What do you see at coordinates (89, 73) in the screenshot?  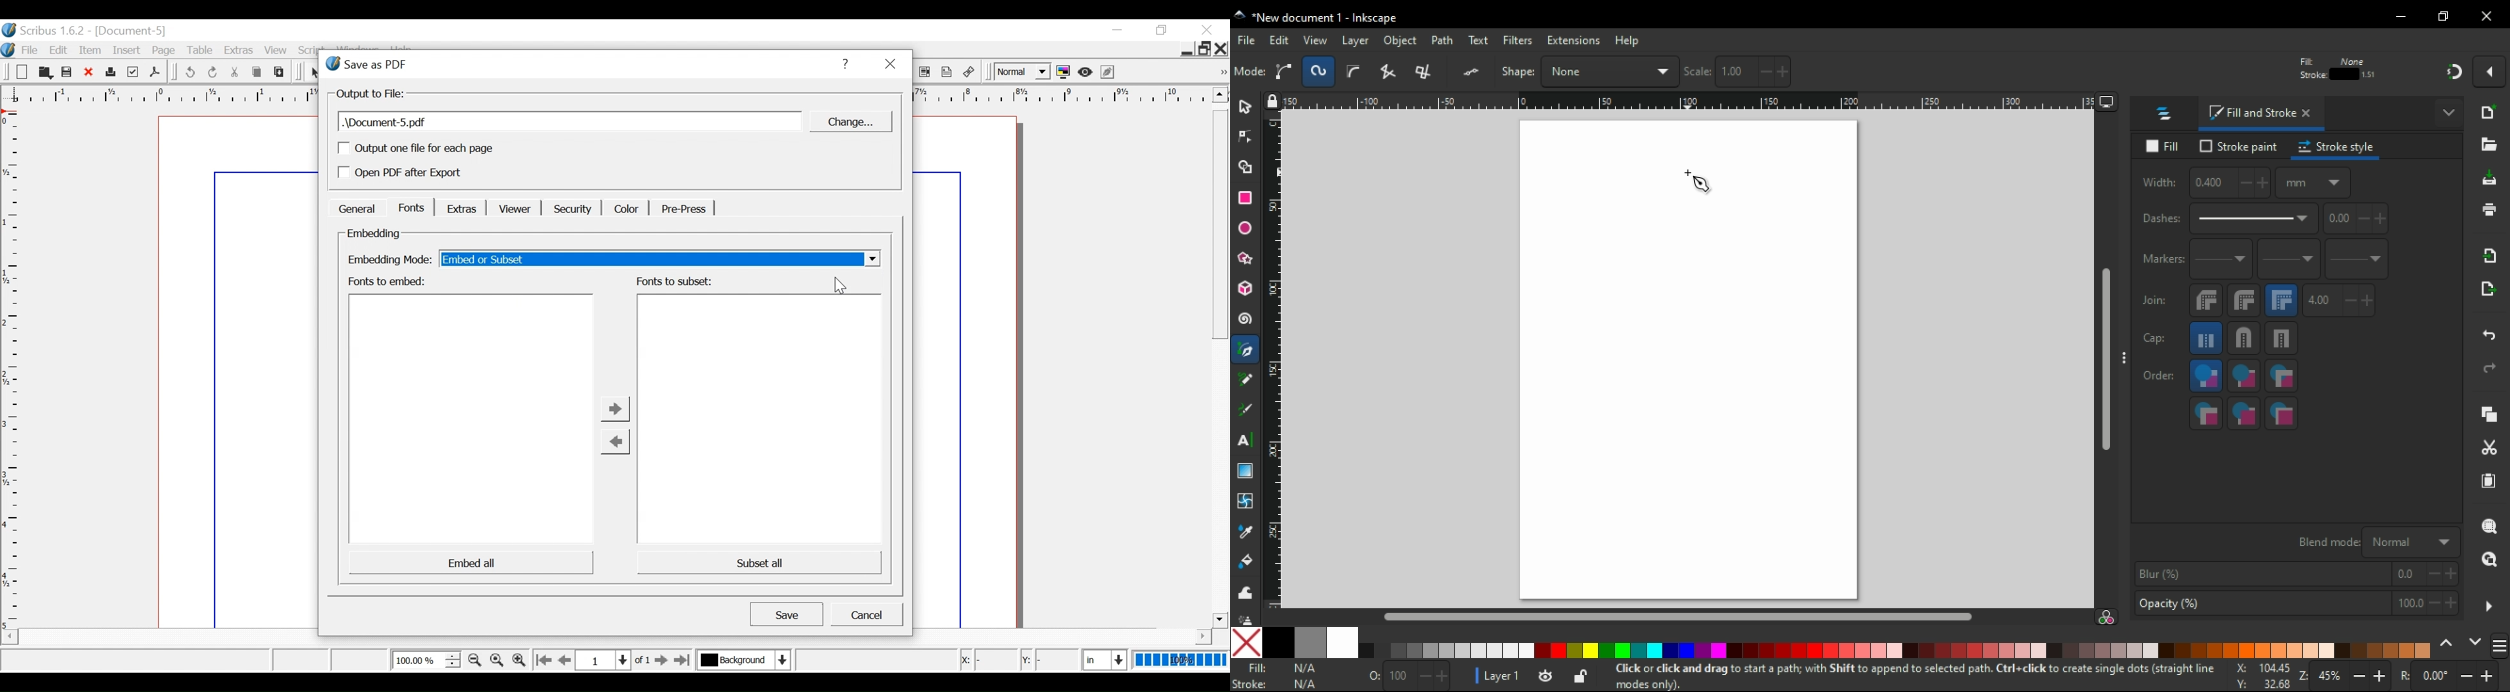 I see `Close` at bounding box center [89, 73].